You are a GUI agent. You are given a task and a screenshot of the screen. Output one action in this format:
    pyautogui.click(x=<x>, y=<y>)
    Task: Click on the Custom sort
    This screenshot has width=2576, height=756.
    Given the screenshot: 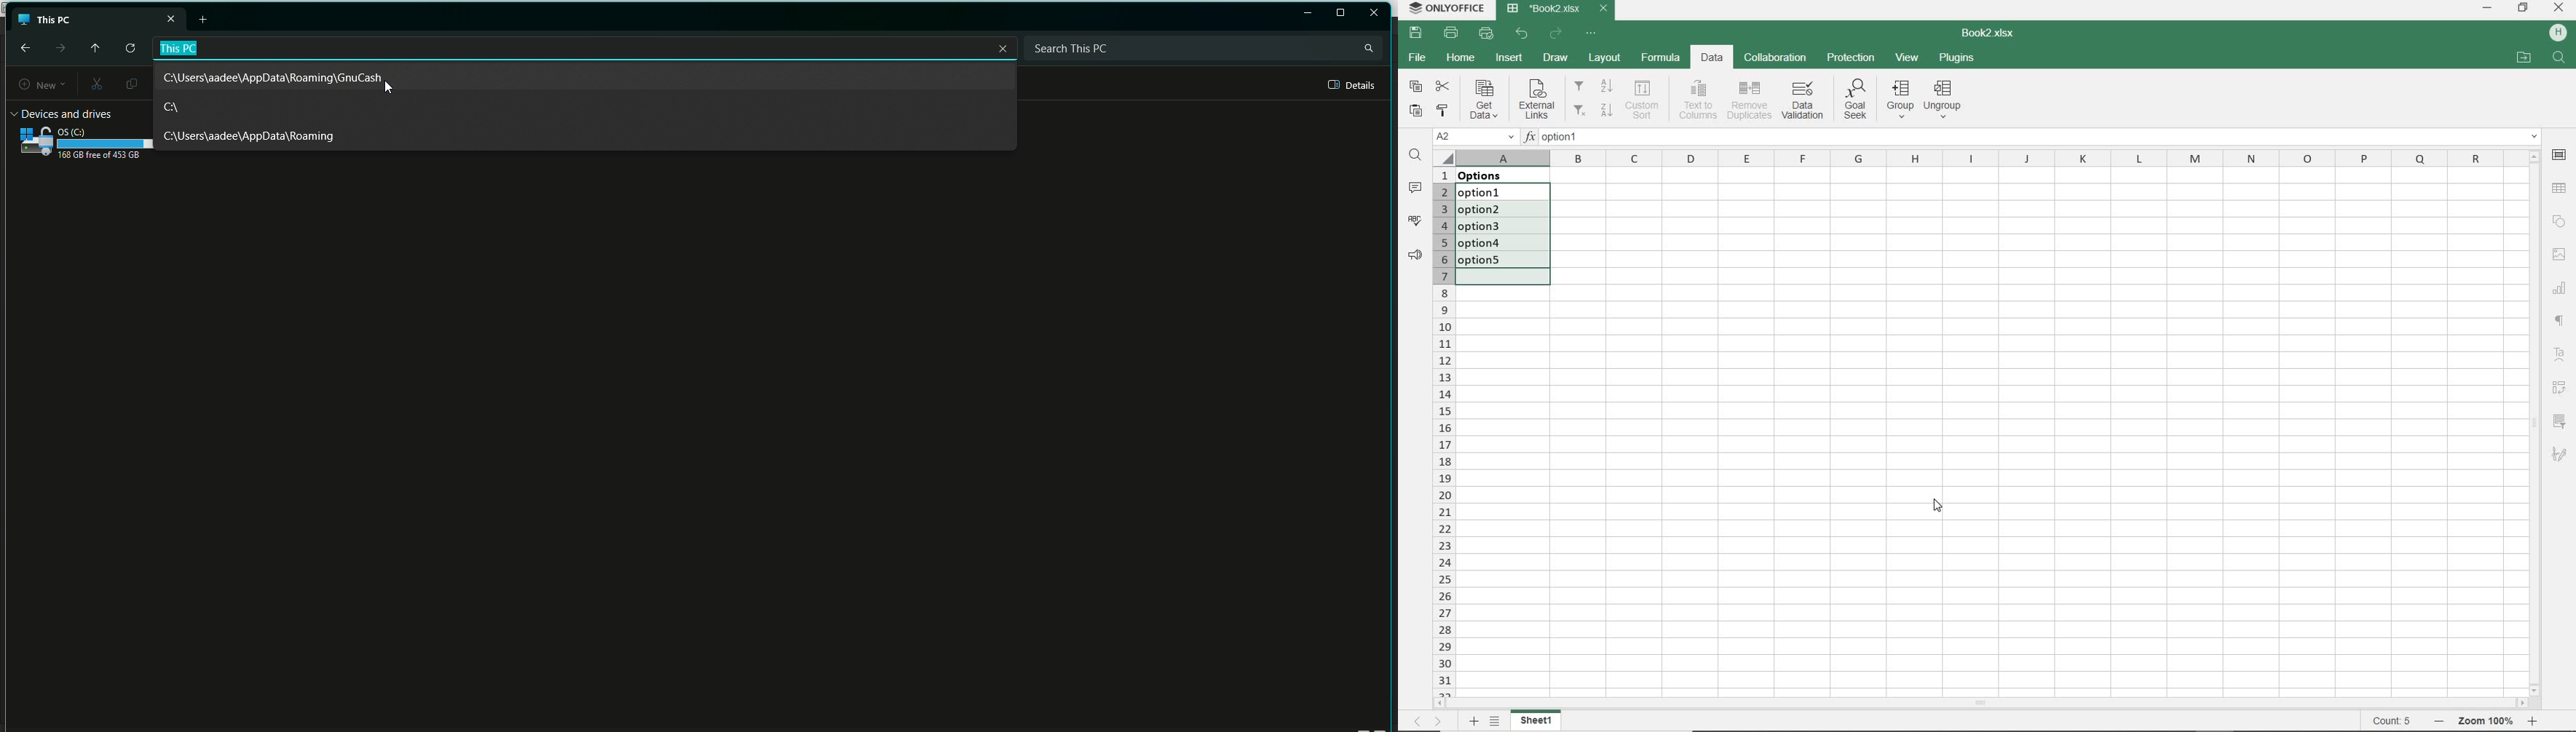 What is the action you would take?
    pyautogui.click(x=1644, y=100)
    